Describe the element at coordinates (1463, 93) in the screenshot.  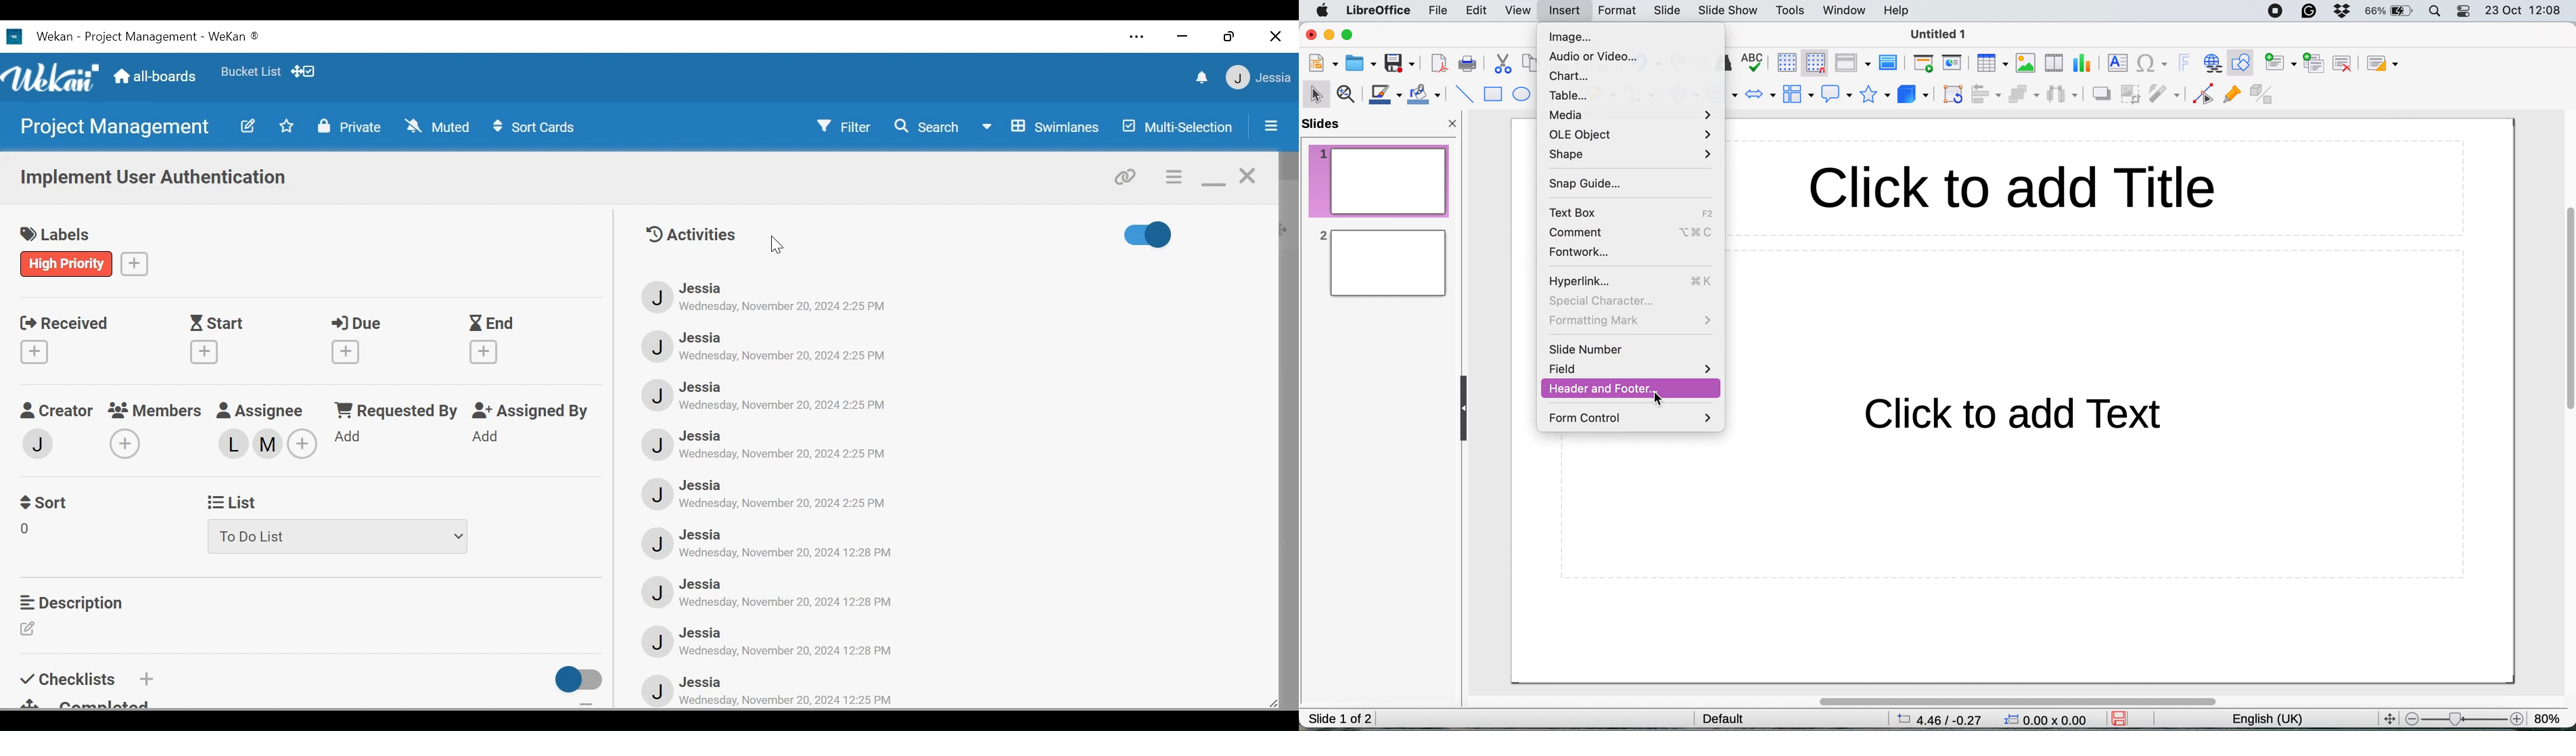
I see `insert line` at that location.